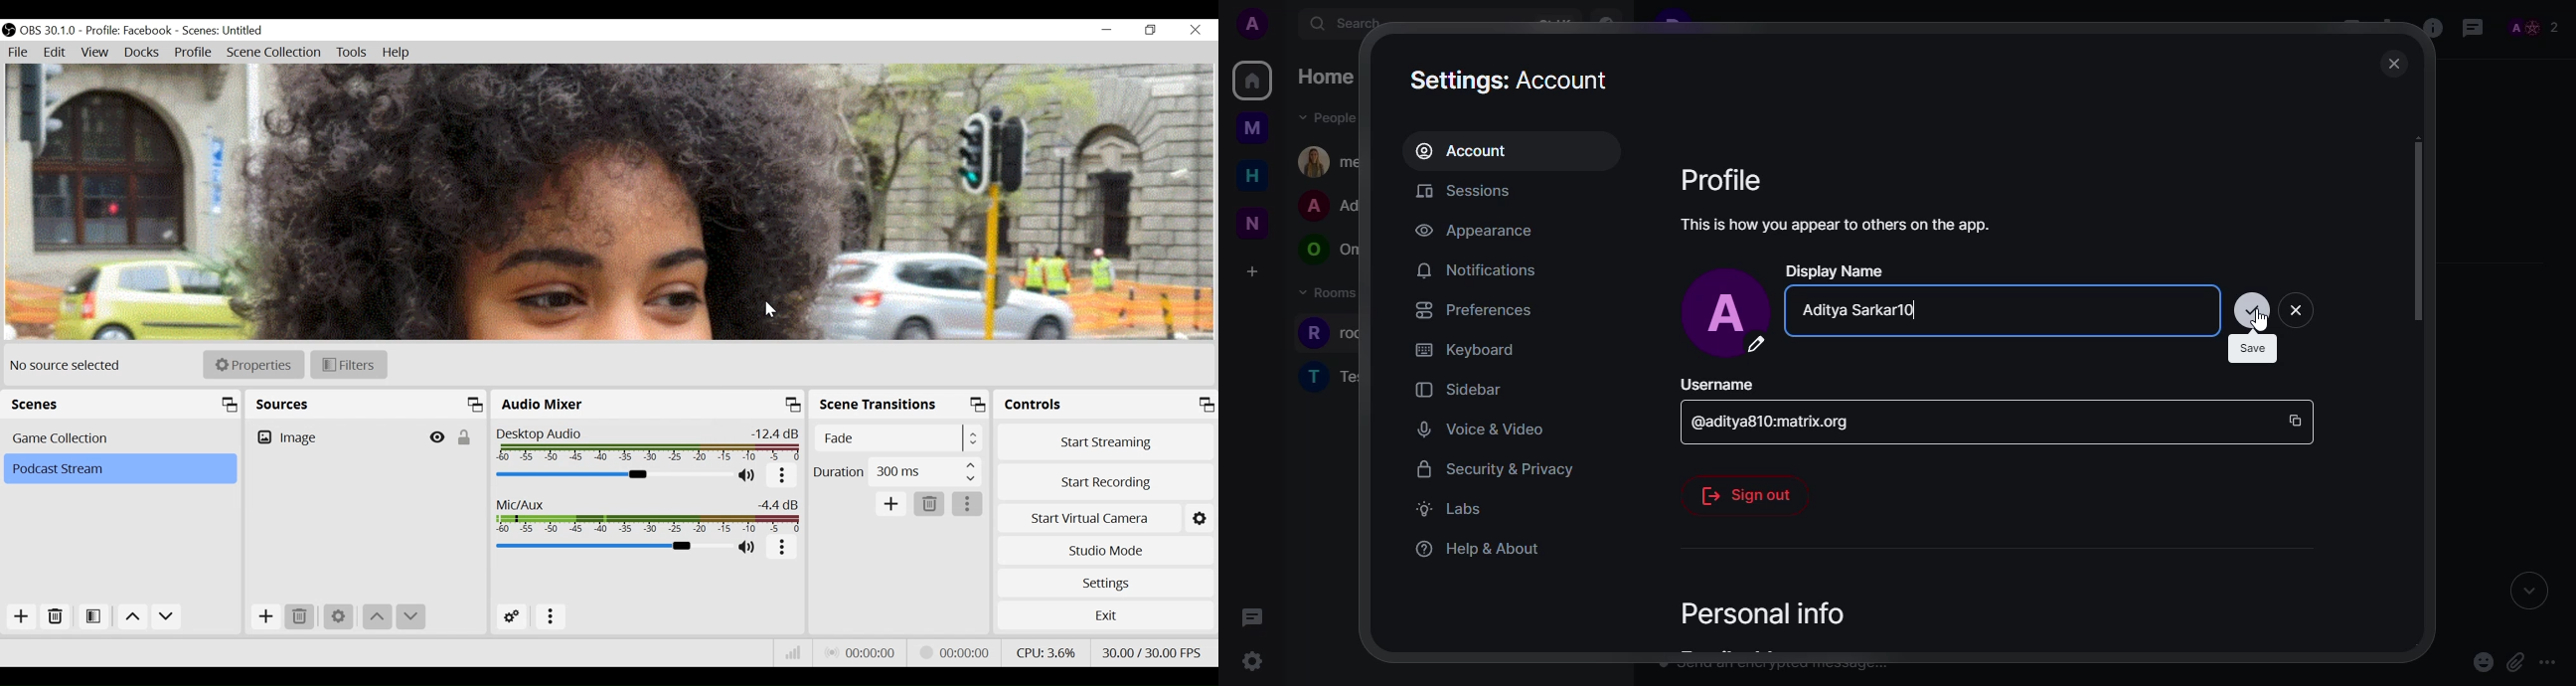 Image resolution: width=2576 pixels, height=700 pixels. Describe the element at coordinates (1476, 270) in the screenshot. I see `notifications` at that location.